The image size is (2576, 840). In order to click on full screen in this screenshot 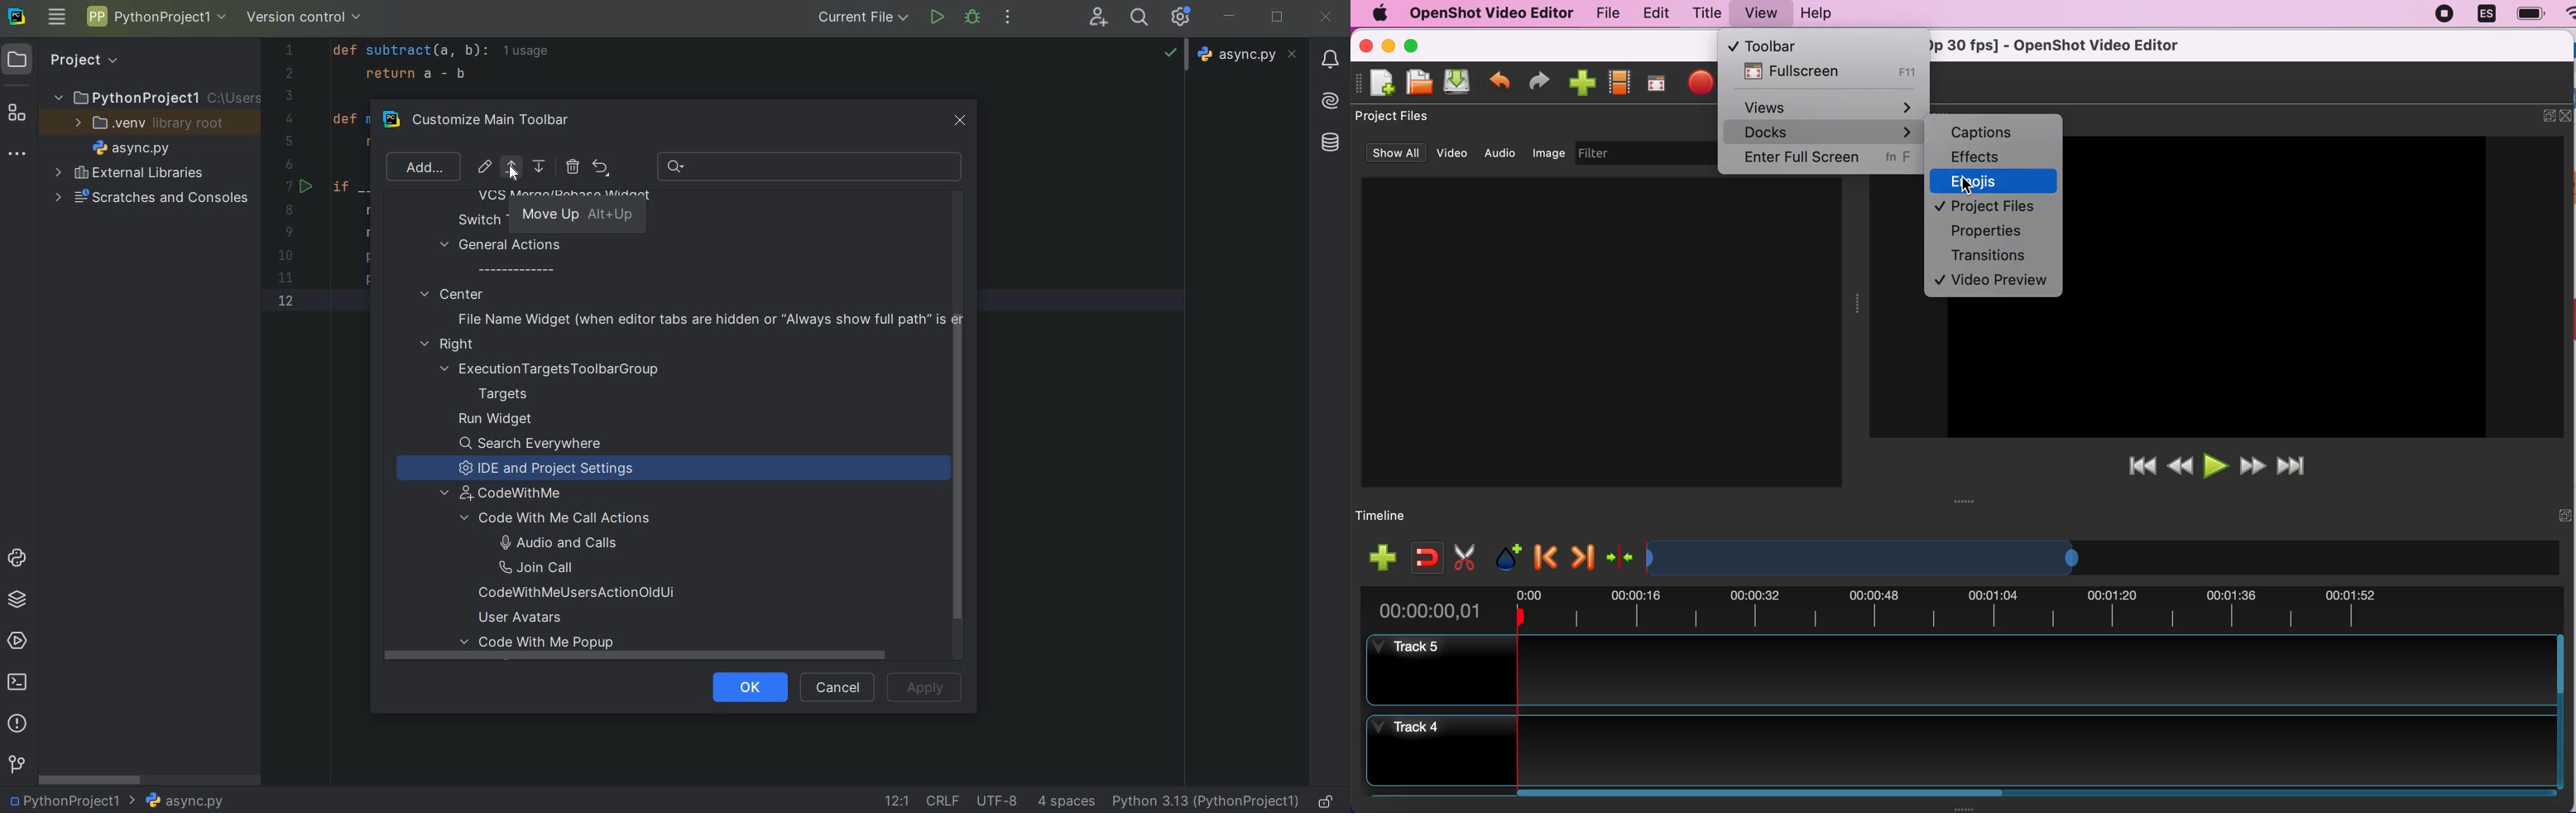, I will do `click(1656, 84)`.